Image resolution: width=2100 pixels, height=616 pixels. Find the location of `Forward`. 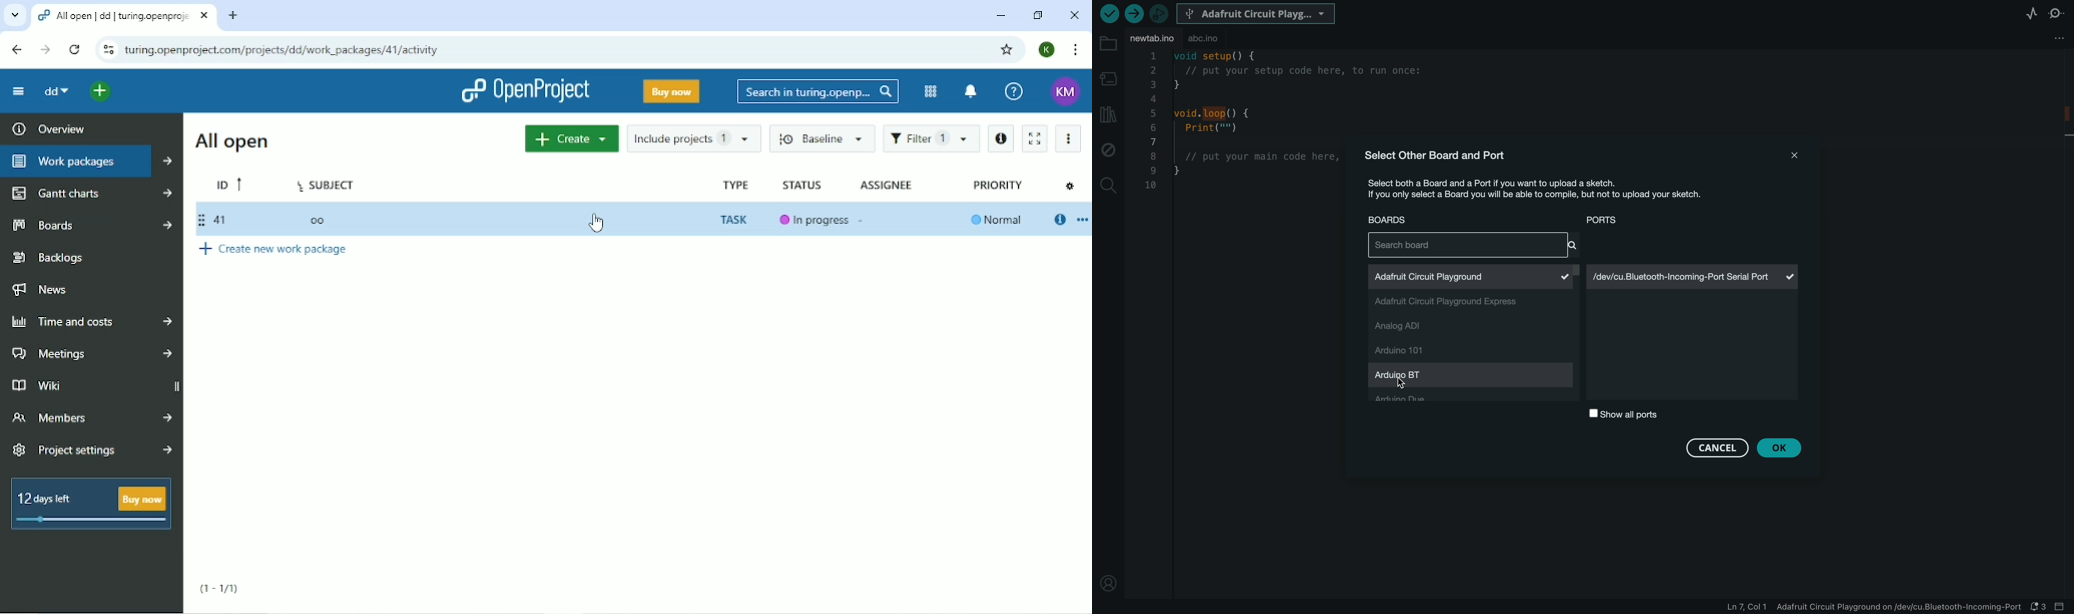

Forward is located at coordinates (45, 50).